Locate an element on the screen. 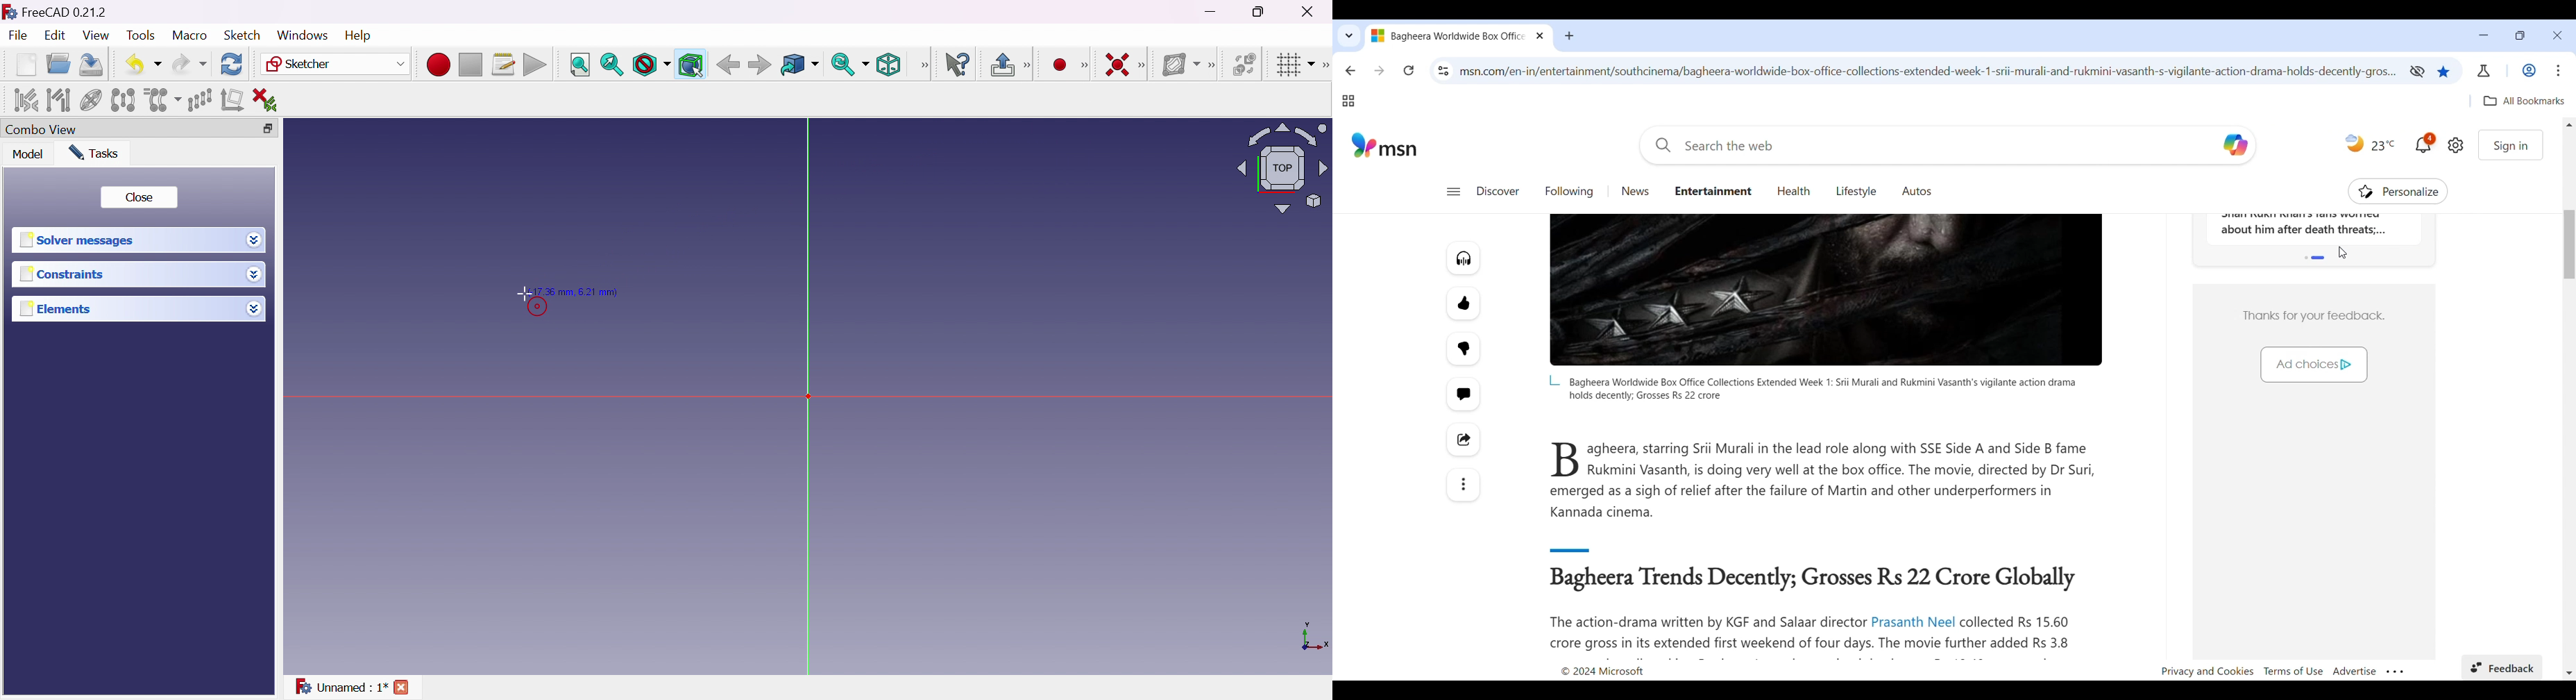  demarcating line is located at coordinates (1595, 548).